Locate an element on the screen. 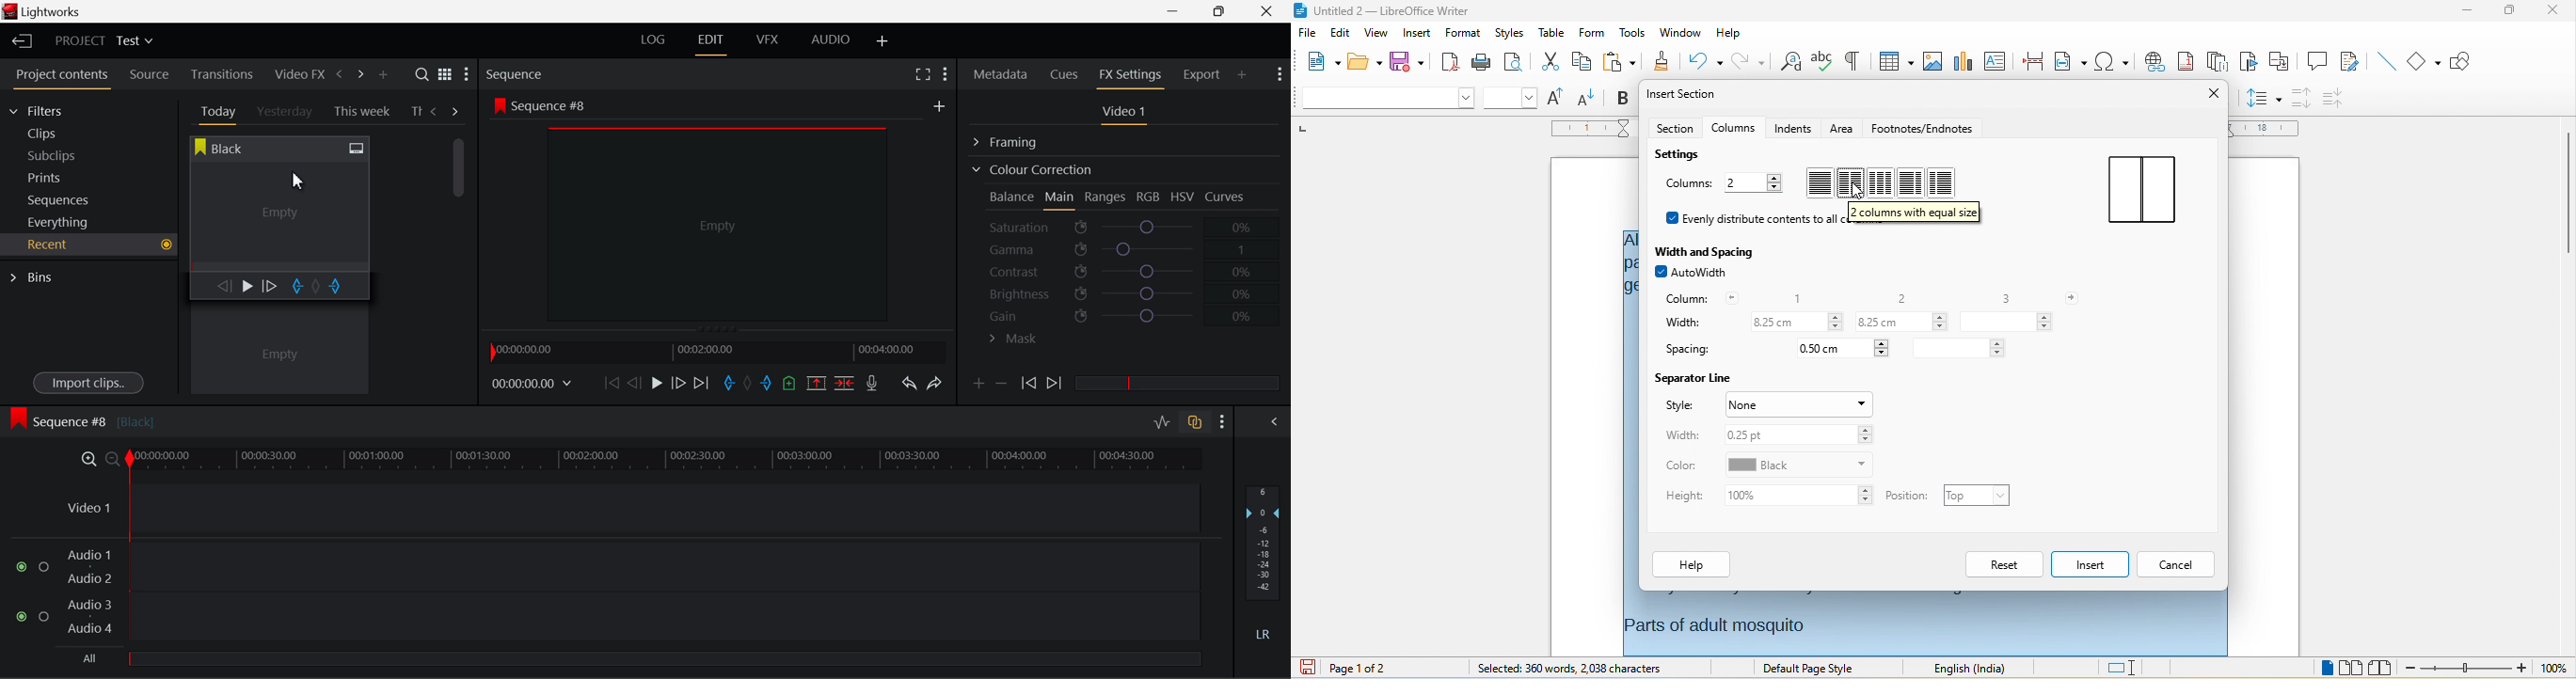 The width and height of the screenshot is (2576, 700). Mark In is located at coordinates (730, 384).